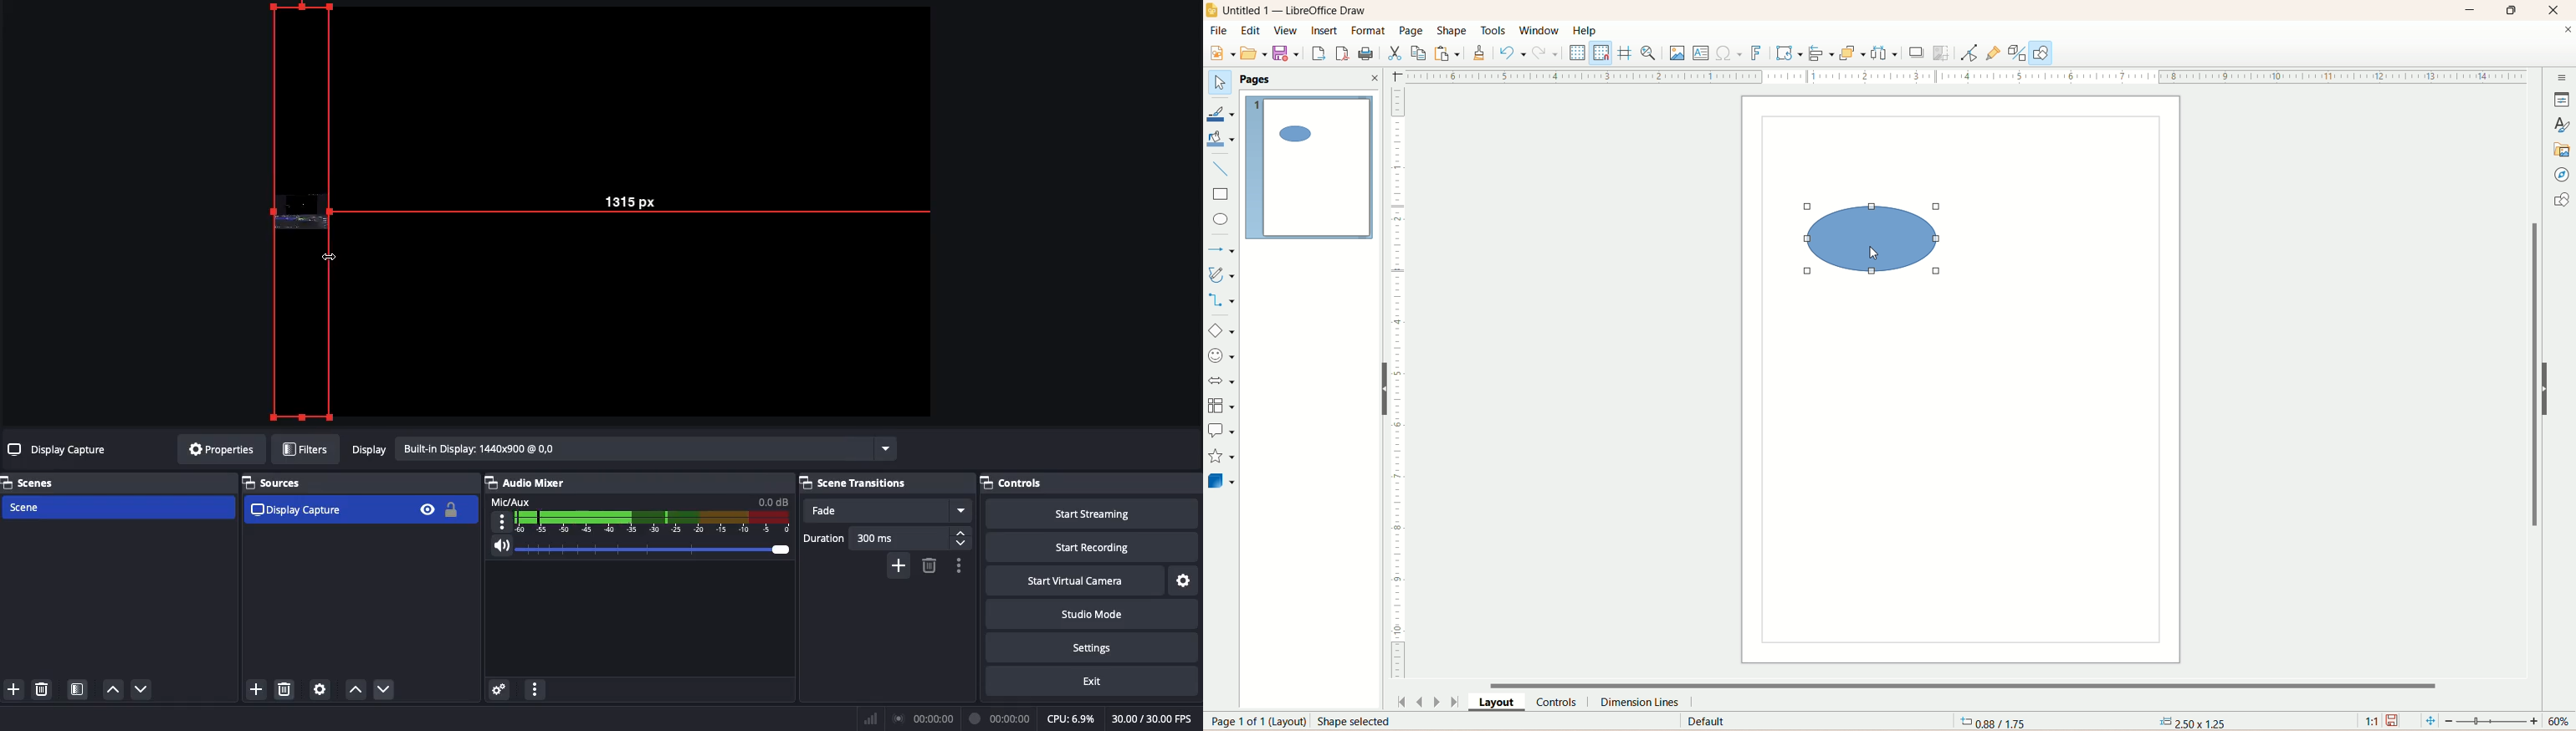  Describe the element at coordinates (856, 483) in the screenshot. I see `Scene transition` at that location.